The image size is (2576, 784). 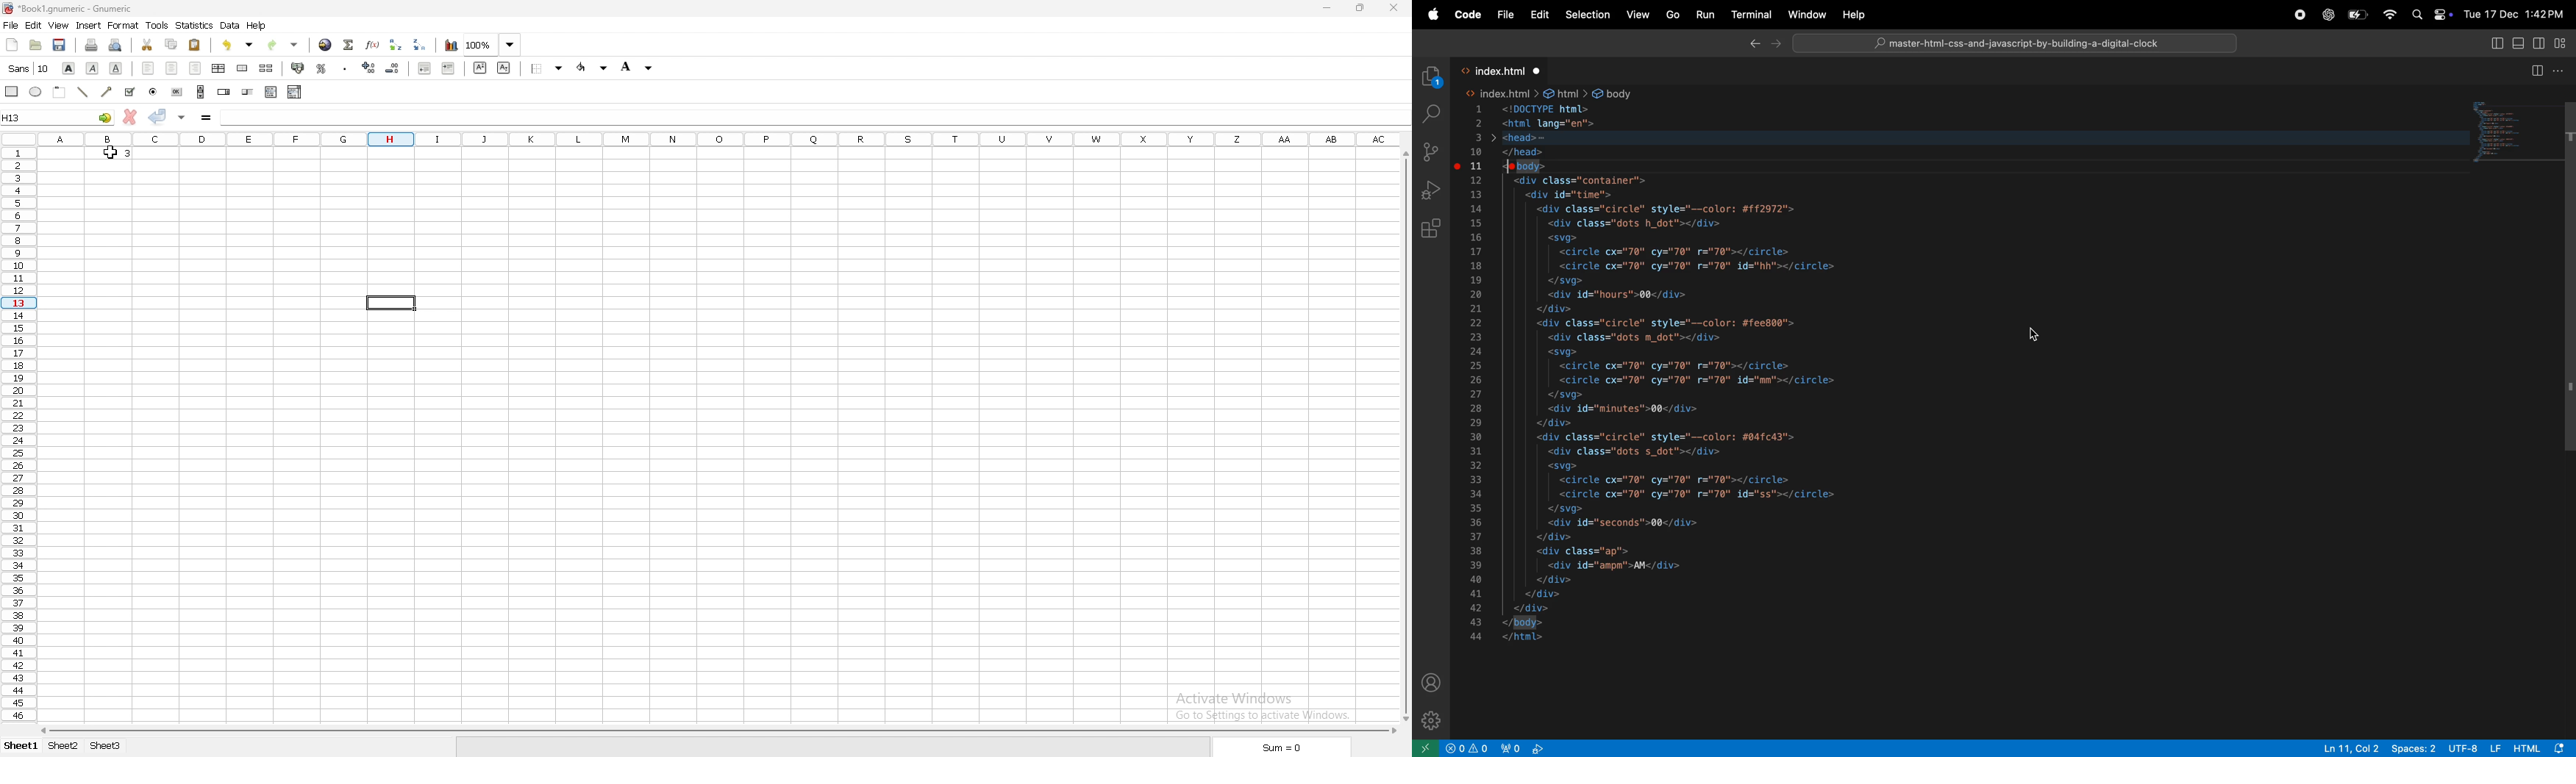 What do you see at coordinates (2415, 748) in the screenshot?
I see `Spaces: 2` at bounding box center [2415, 748].